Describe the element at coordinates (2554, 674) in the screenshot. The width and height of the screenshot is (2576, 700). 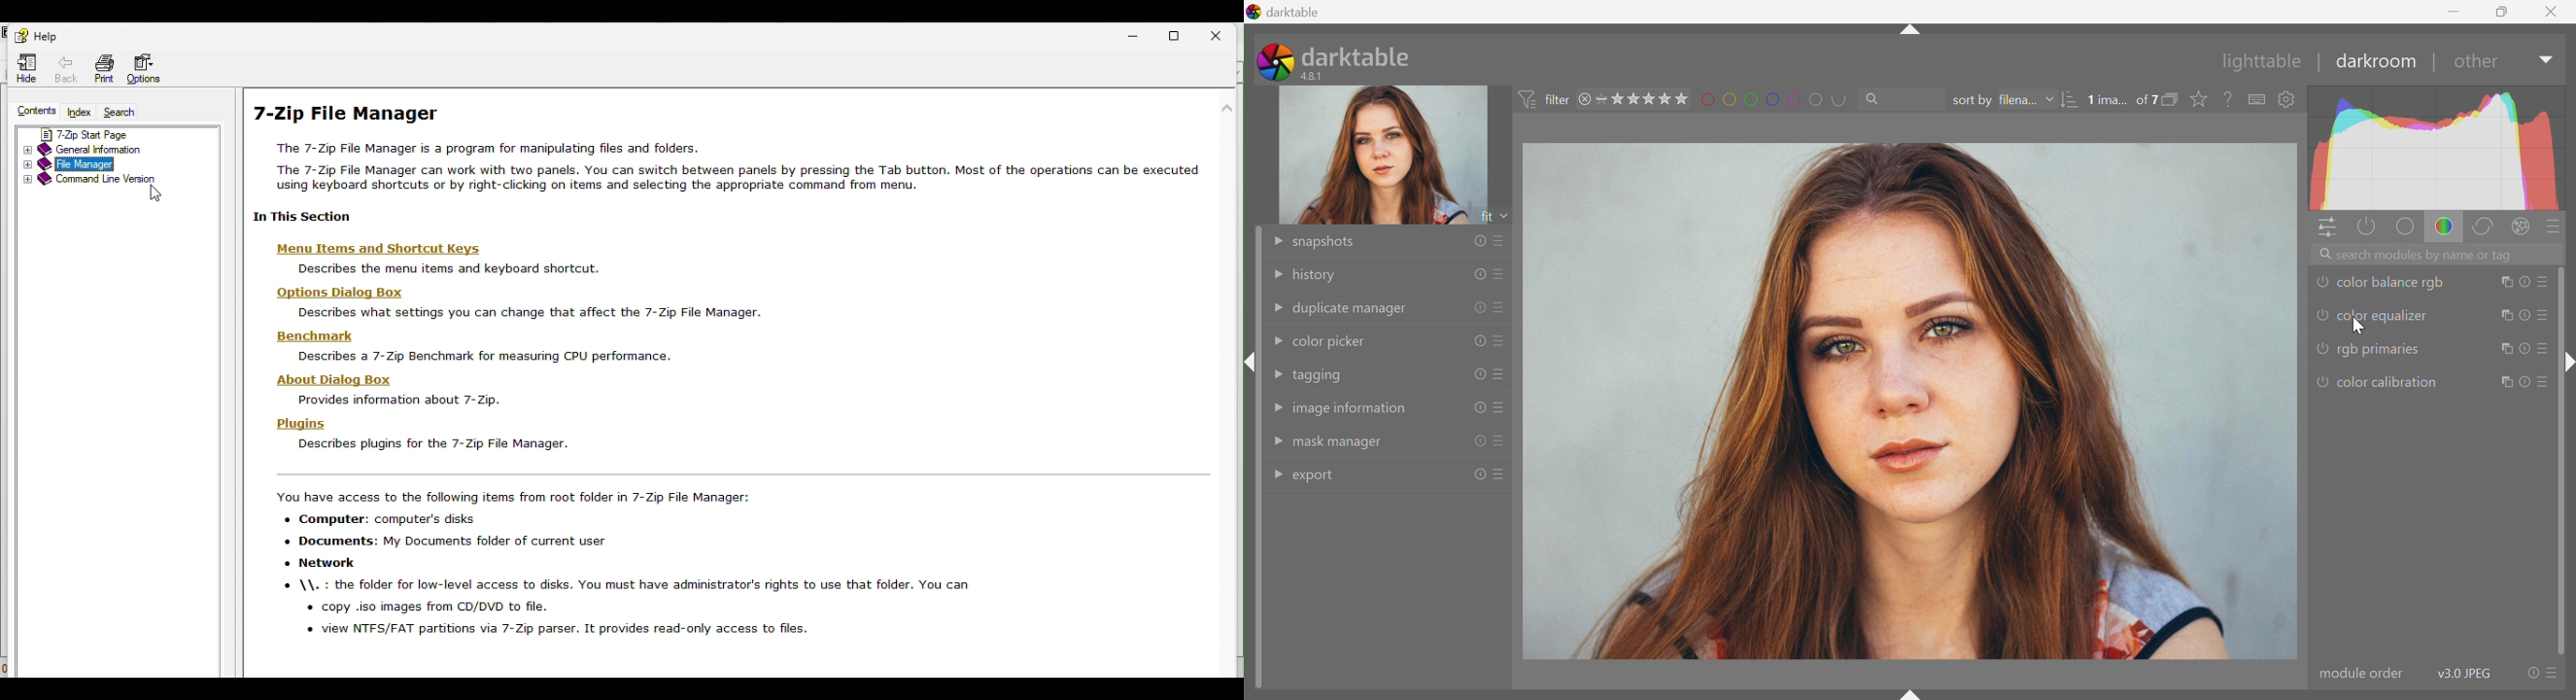
I see `presets` at that location.